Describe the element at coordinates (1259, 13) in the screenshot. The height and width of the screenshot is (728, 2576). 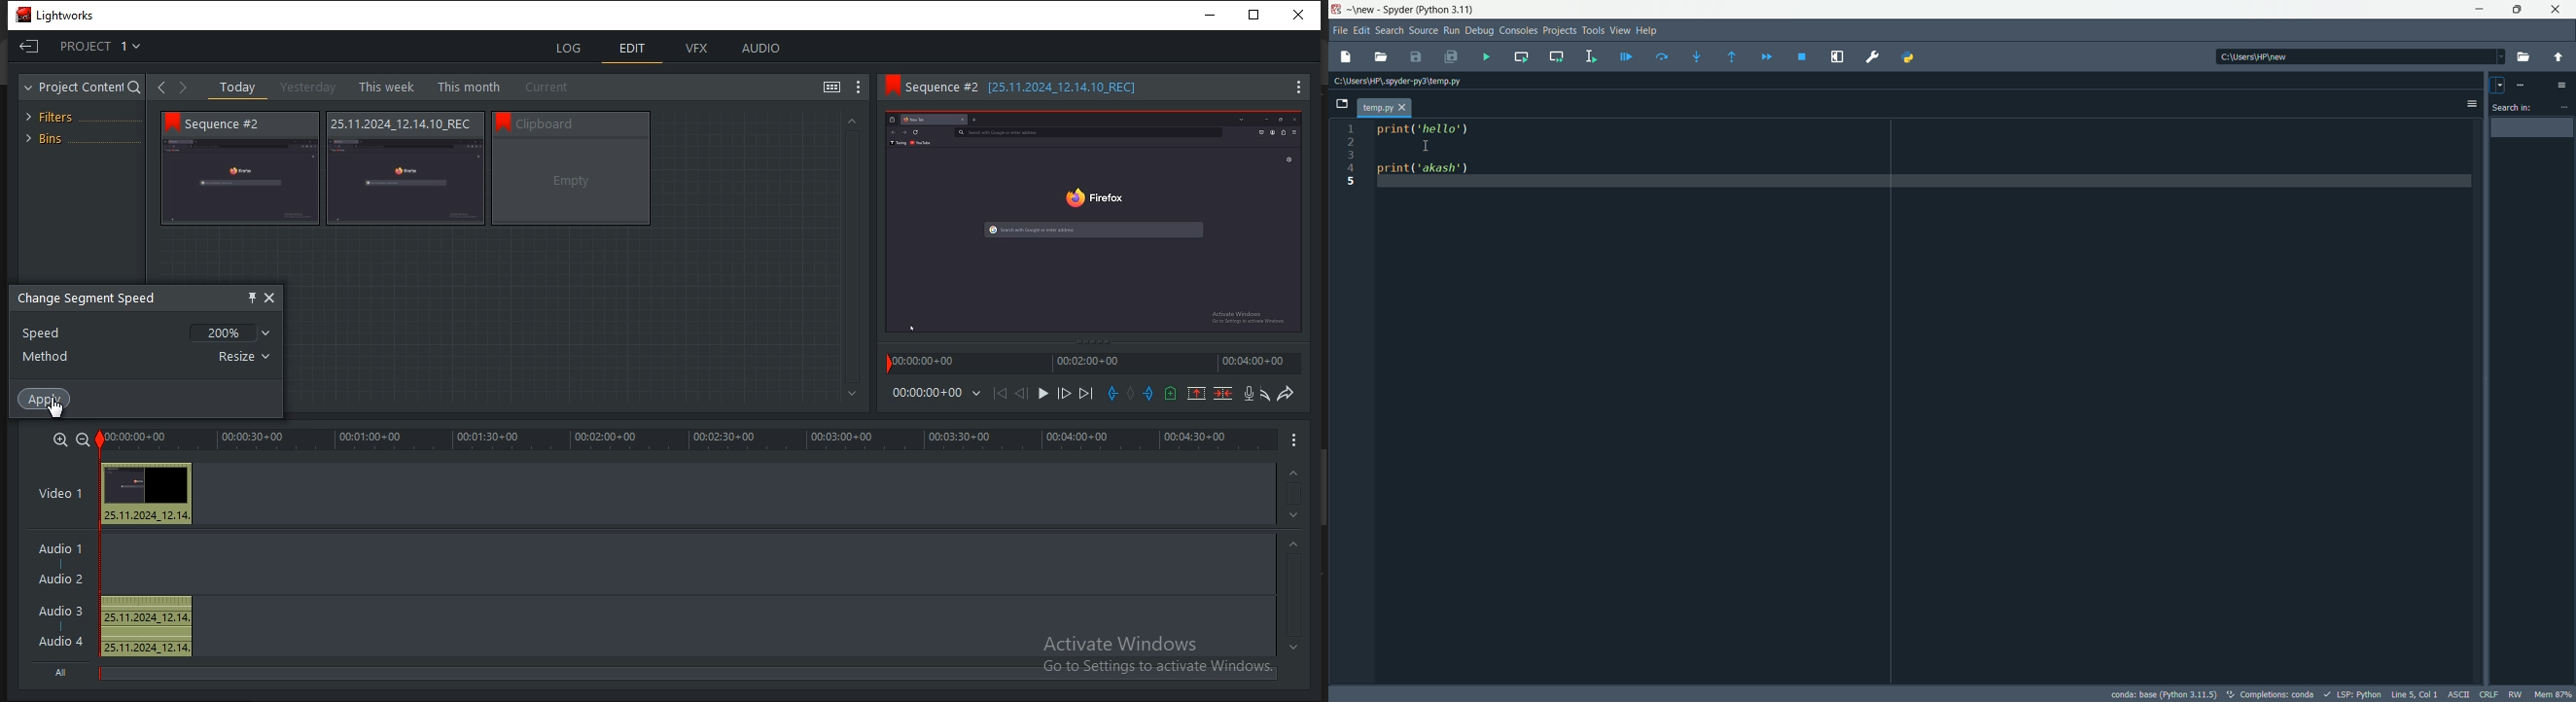
I see `Restore` at that location.